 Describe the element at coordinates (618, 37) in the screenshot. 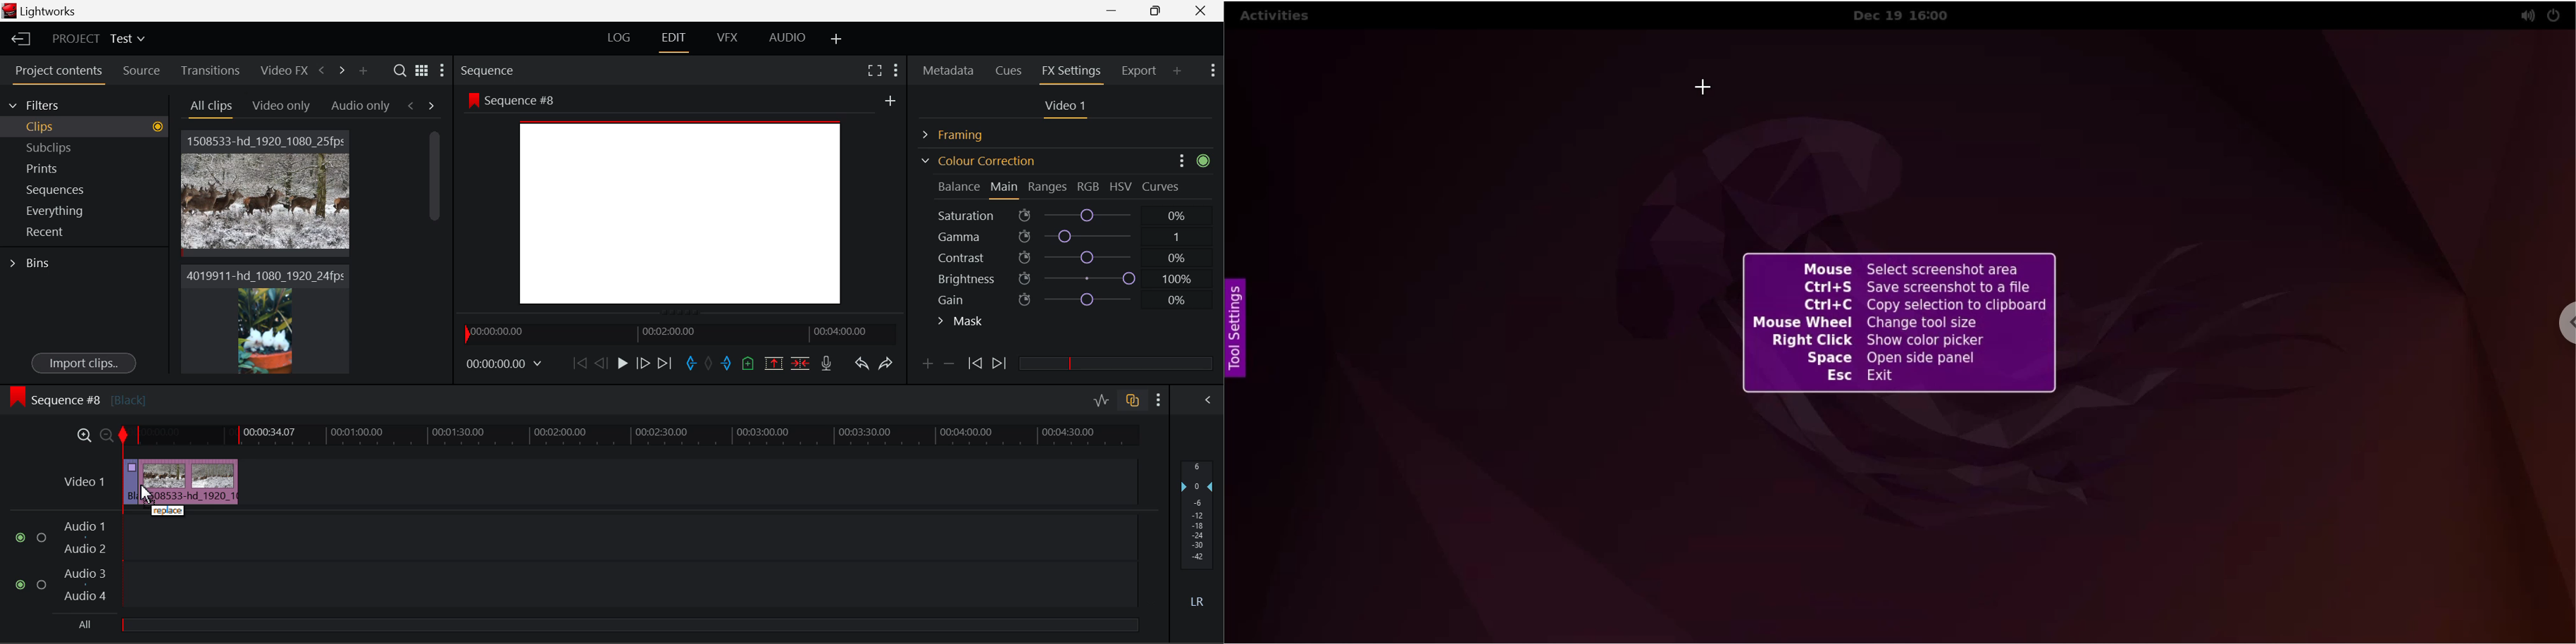

I see `LOG Layout` at that location.